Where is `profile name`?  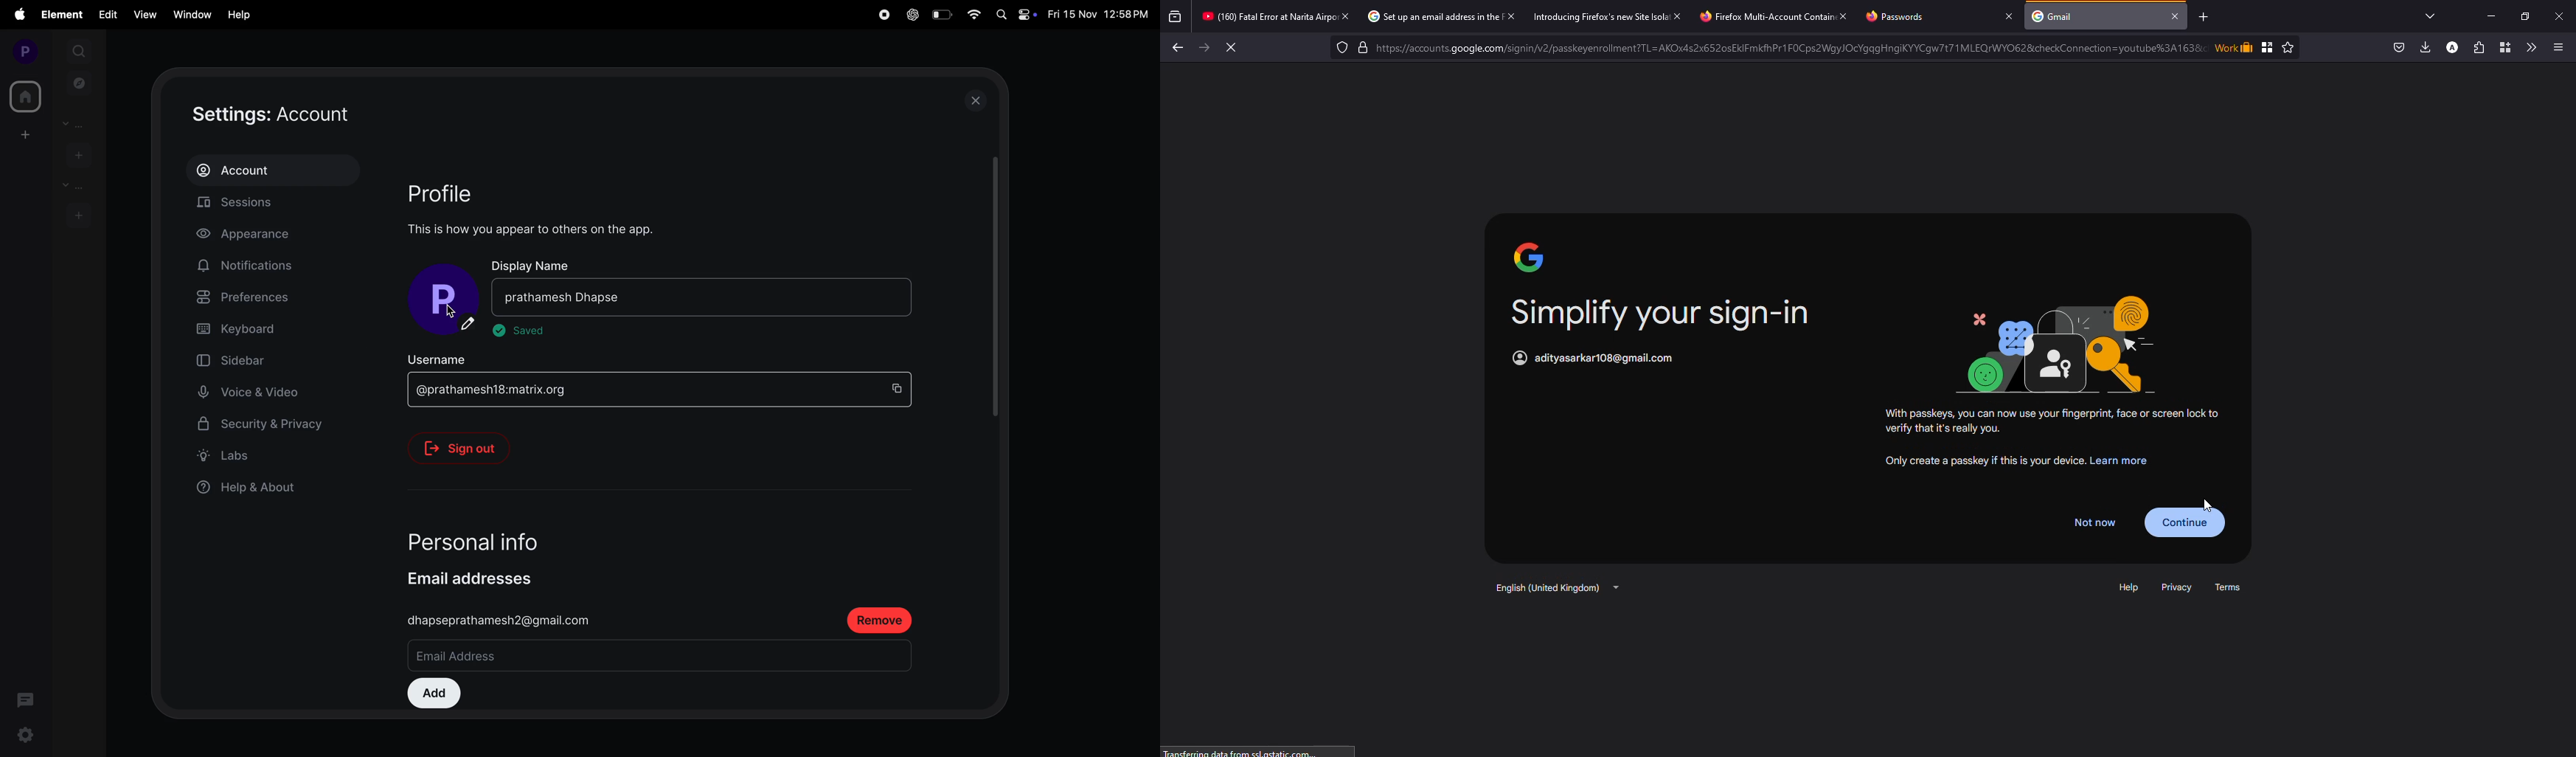
profile name is located at coordinates (445, 299).